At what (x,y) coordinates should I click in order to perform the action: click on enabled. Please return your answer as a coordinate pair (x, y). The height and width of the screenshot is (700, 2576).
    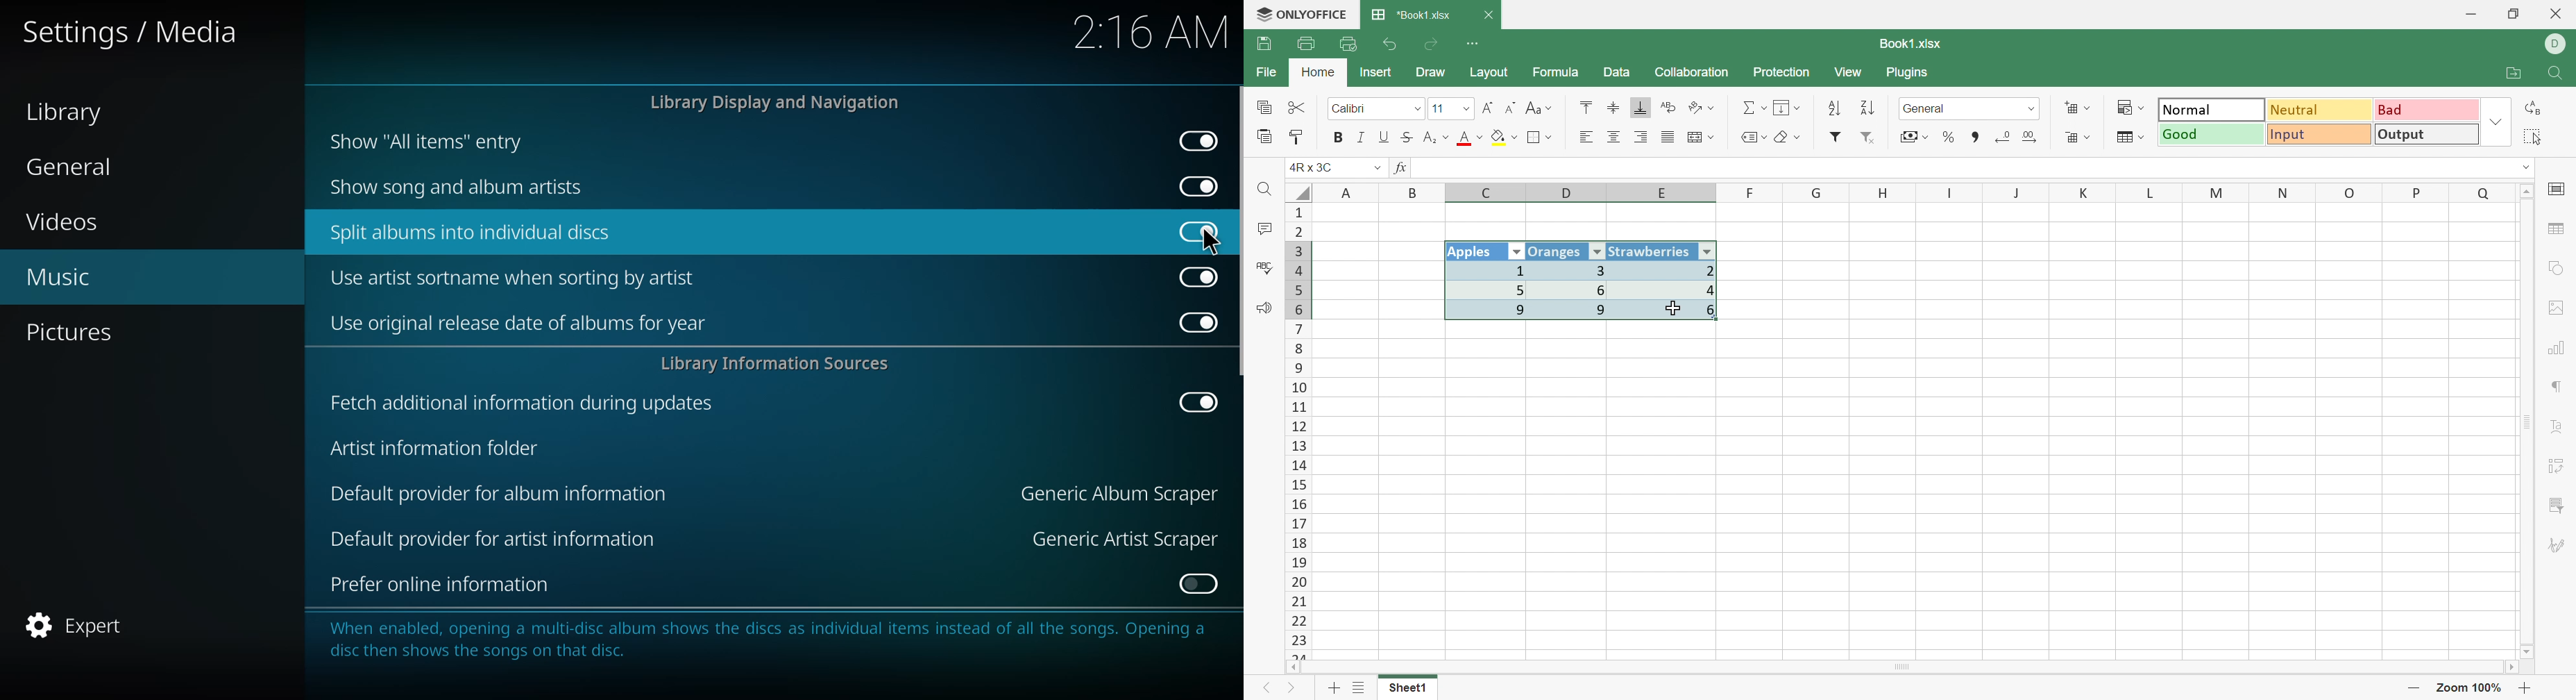
    Looking at the image, I should click on (1194, 186).